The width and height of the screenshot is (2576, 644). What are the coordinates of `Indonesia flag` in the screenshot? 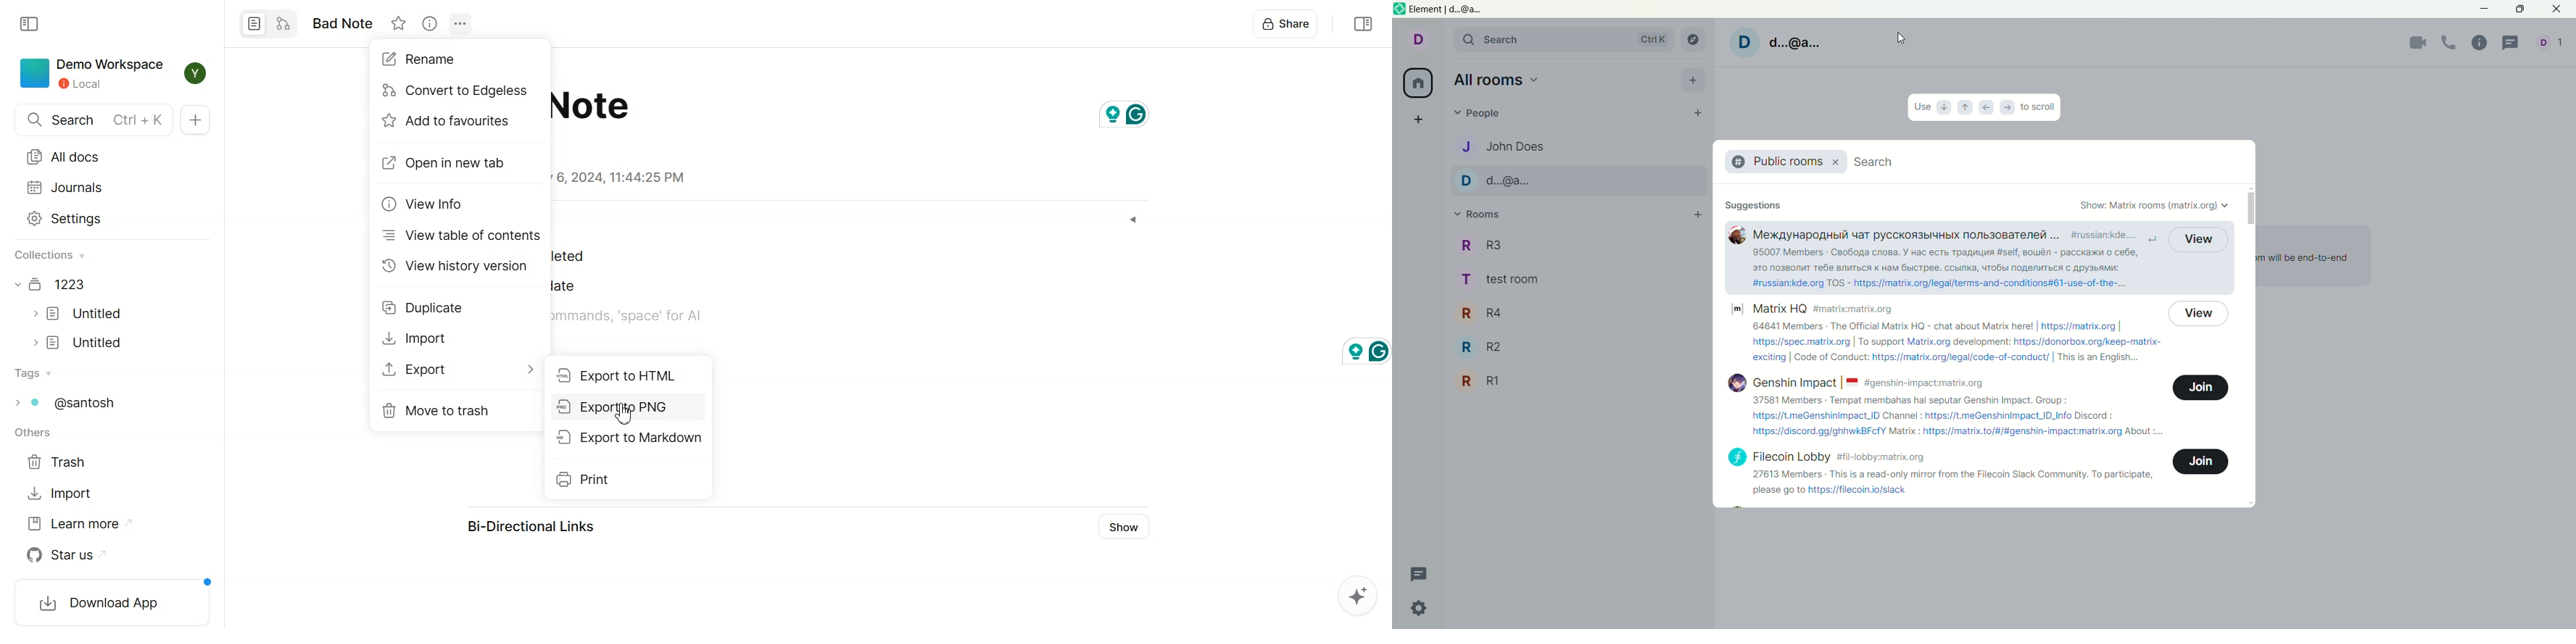 It's located at (1853, 383).